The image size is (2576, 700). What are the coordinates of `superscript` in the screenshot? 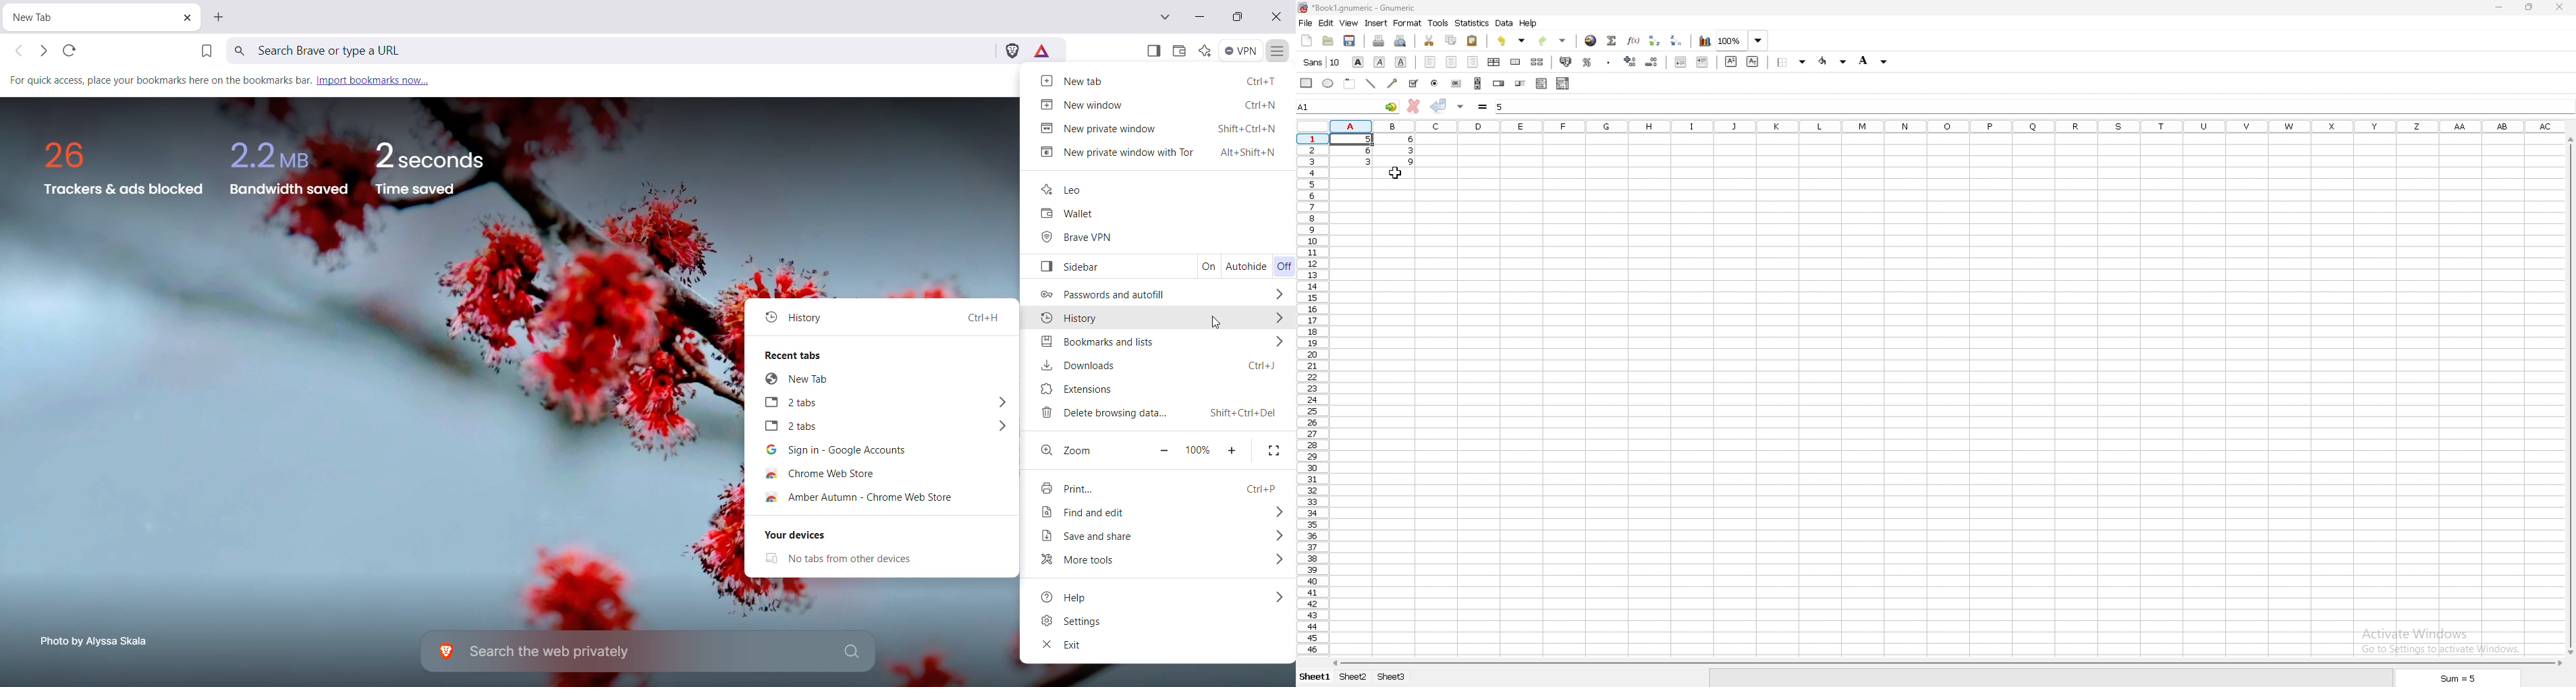 It's located at (1732, 61).